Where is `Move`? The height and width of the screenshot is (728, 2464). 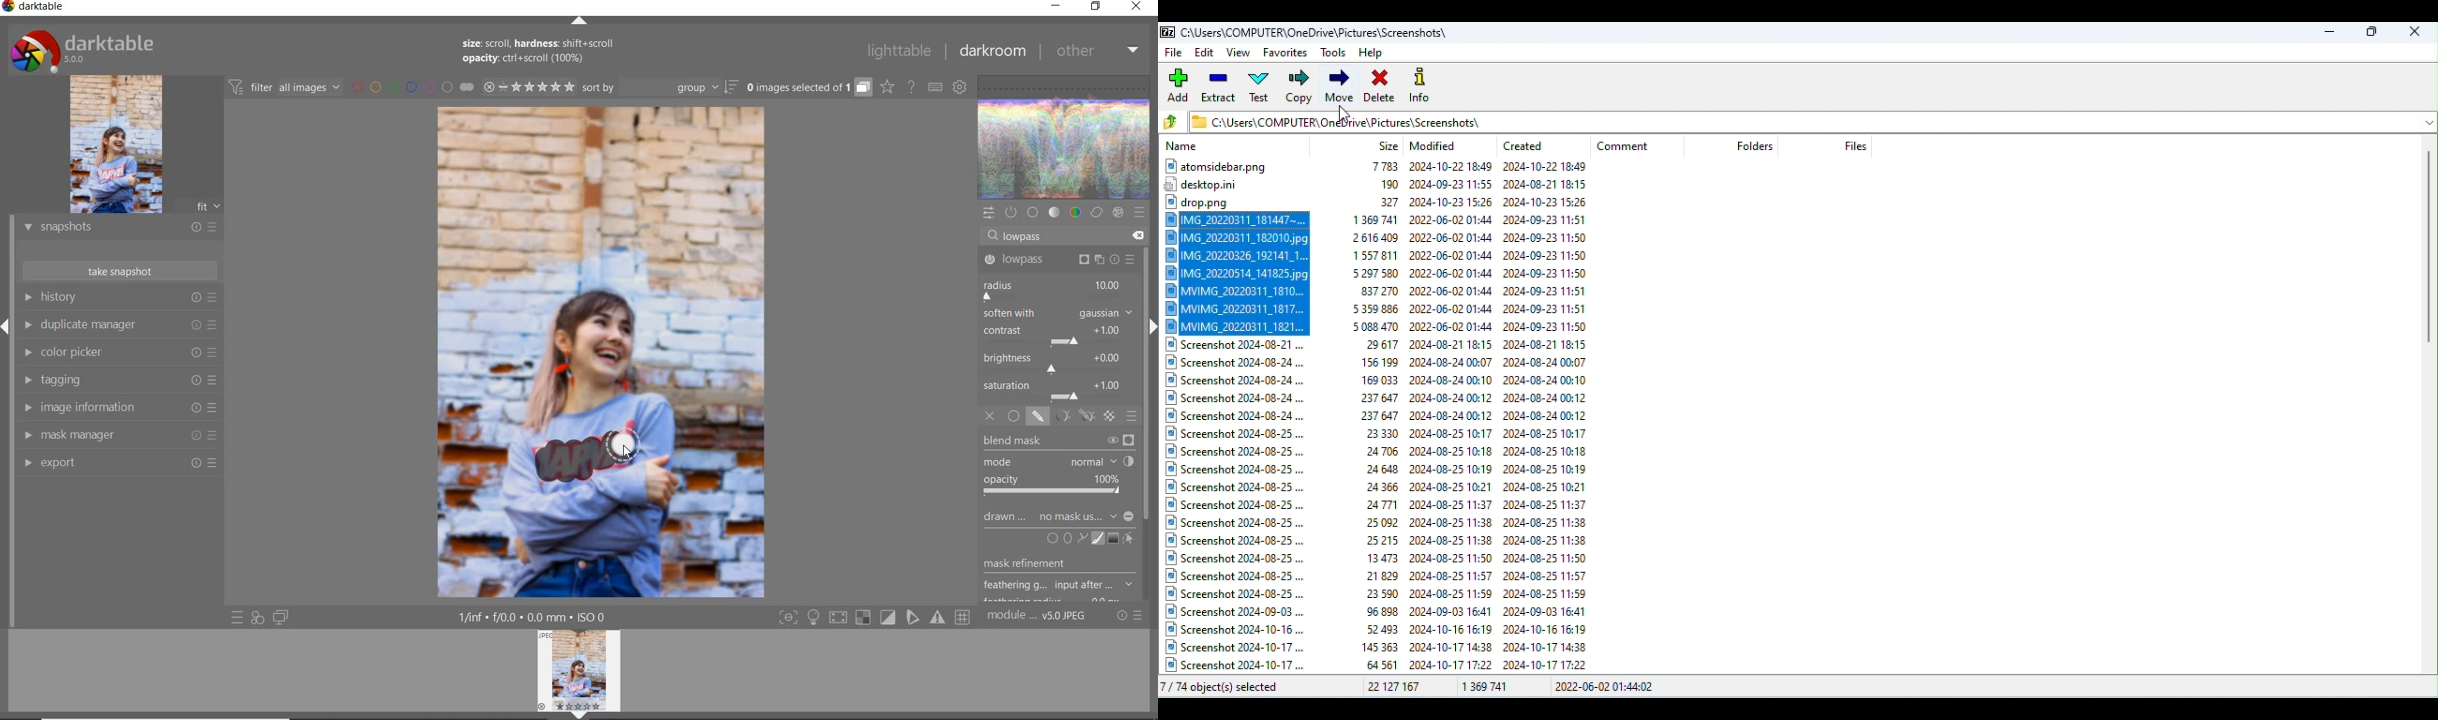 Move is located at coordinates (1339, 88).